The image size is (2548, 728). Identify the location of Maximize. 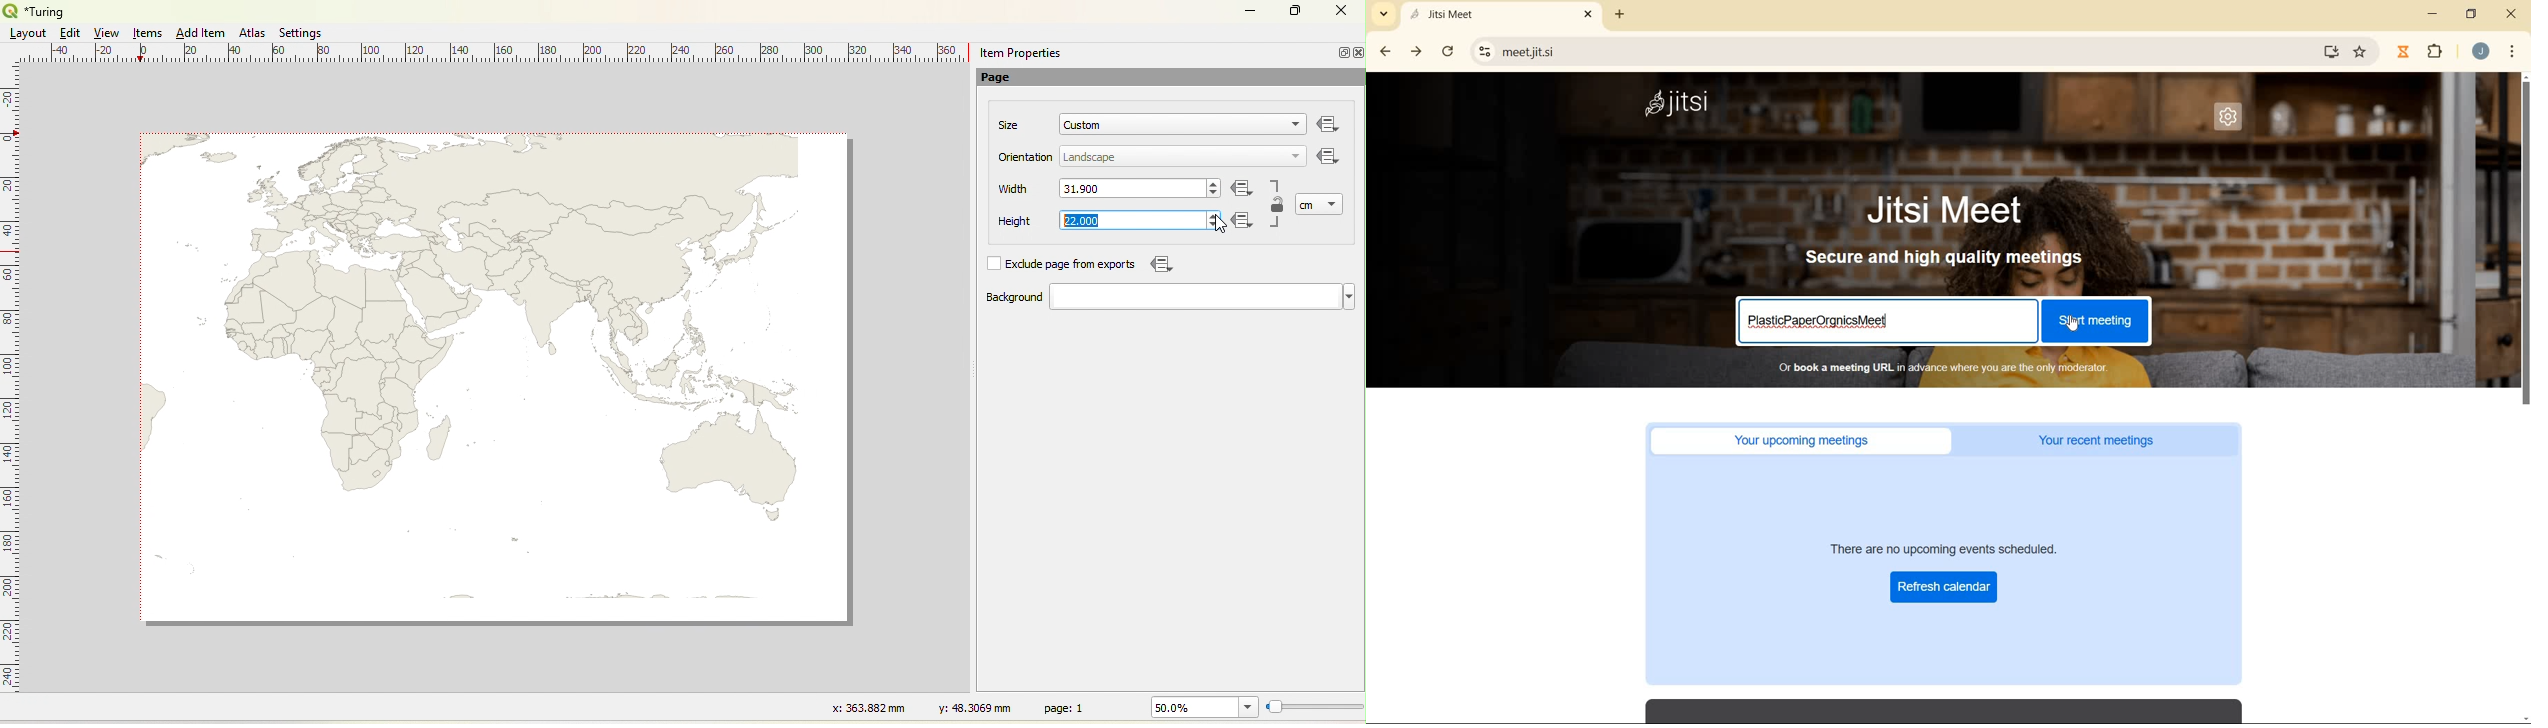
(1296, 12).